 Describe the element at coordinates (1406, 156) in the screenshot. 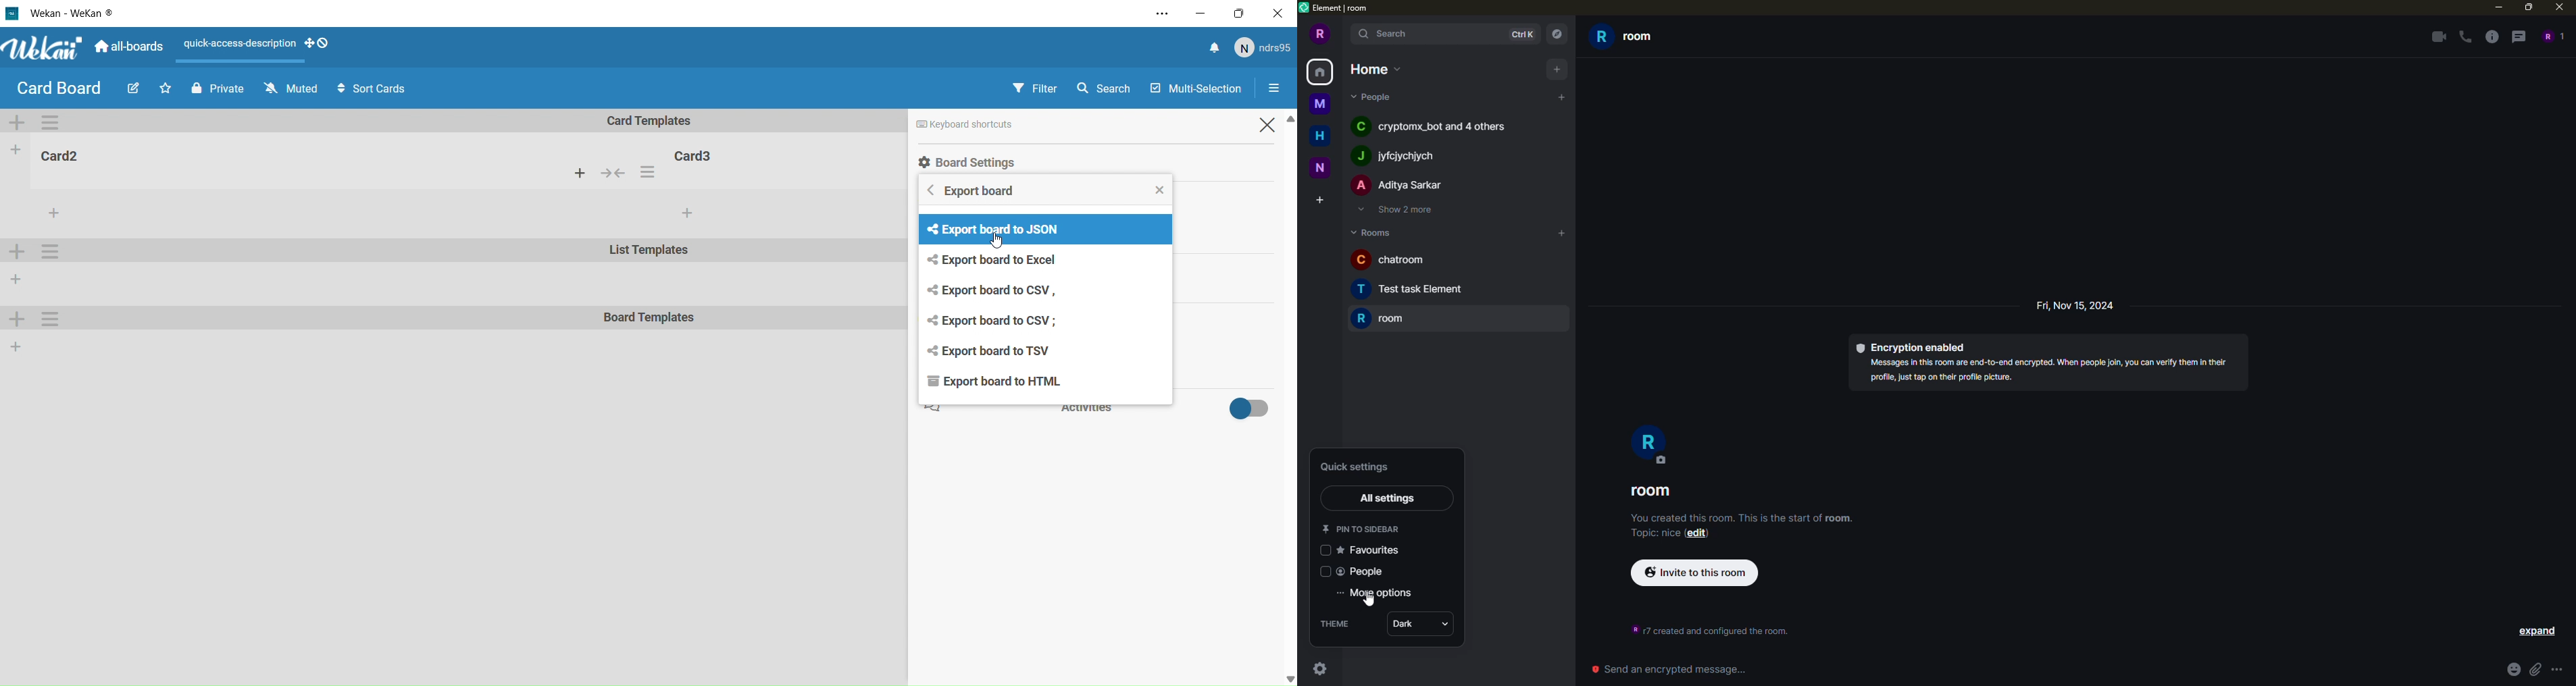

I see `J iyfcjychiych` at that location.